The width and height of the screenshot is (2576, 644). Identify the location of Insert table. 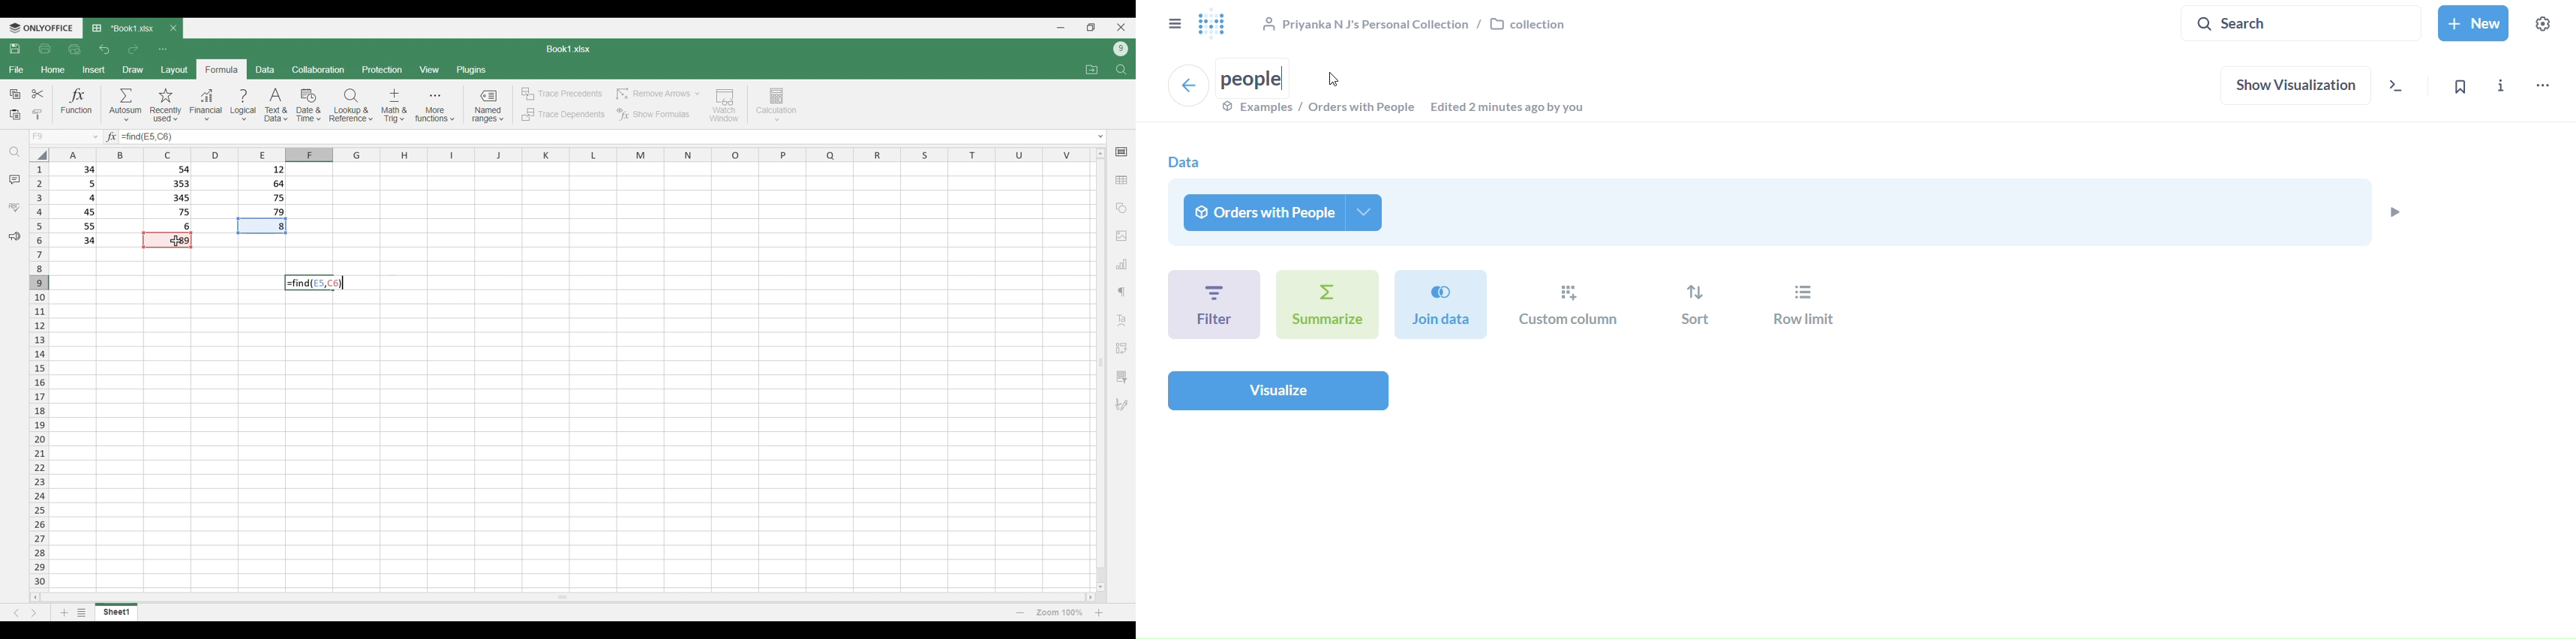
(1122, 180).